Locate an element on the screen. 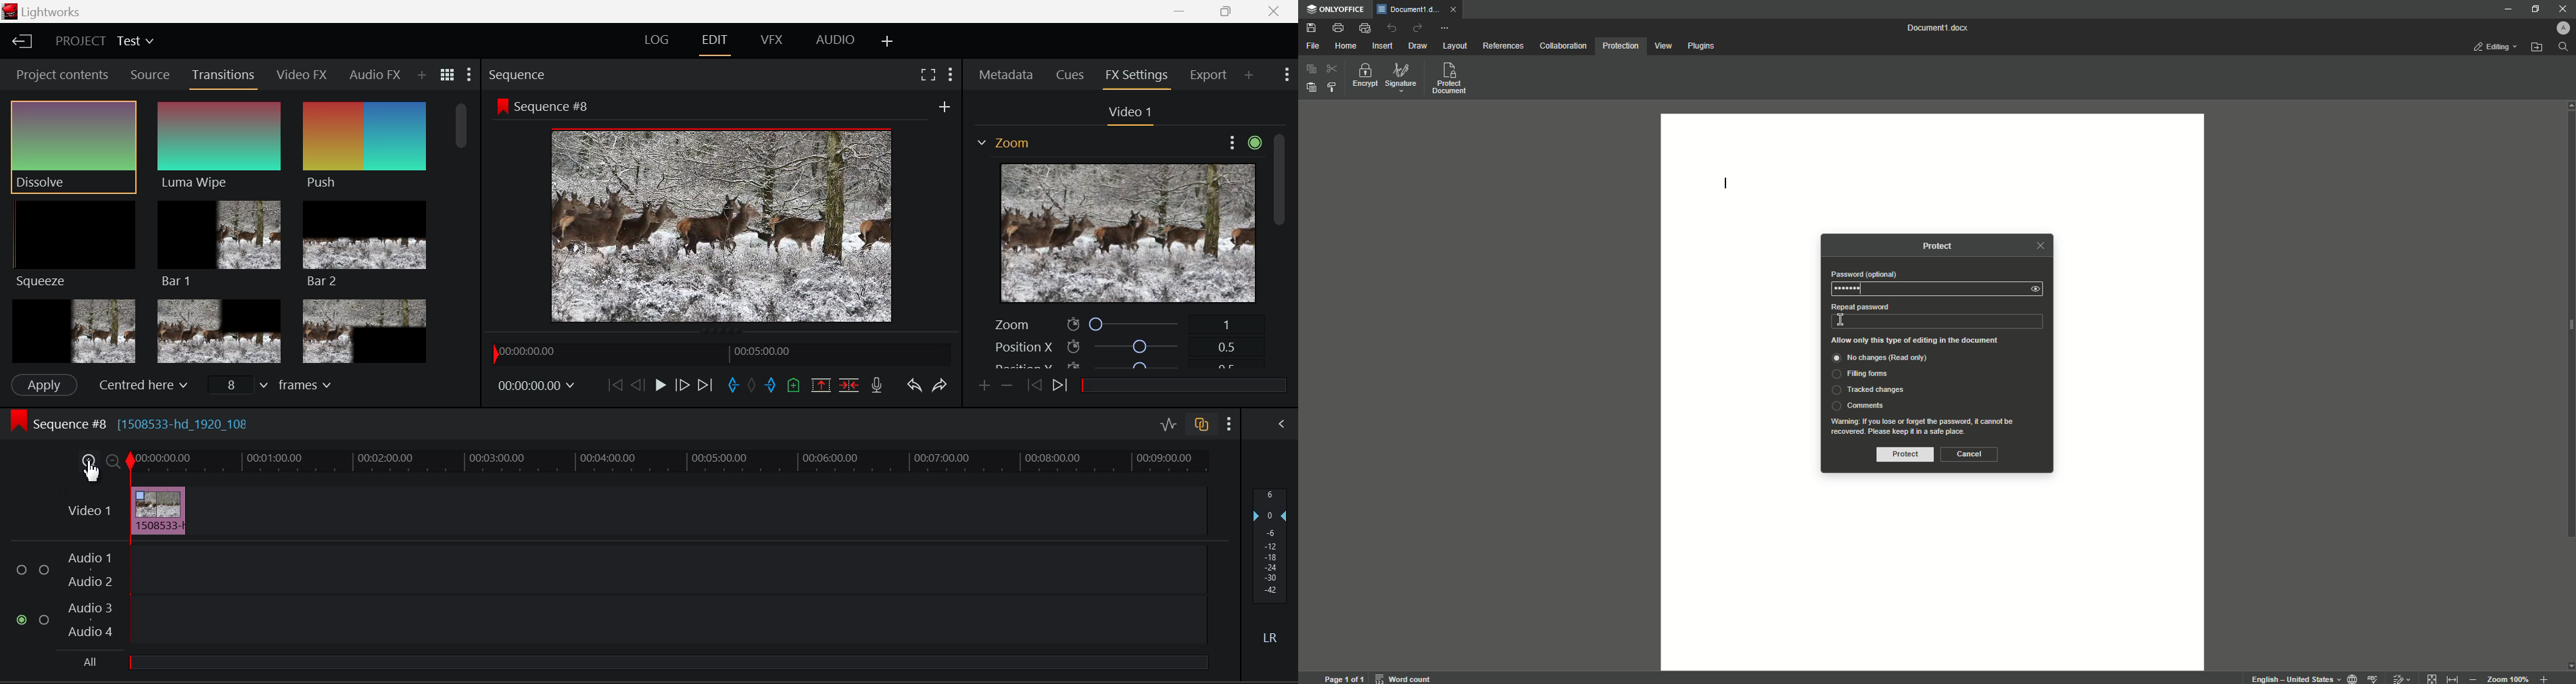 This screenshot has width=2576, height=700. Encrypt is located at coordinates (1363, 77).